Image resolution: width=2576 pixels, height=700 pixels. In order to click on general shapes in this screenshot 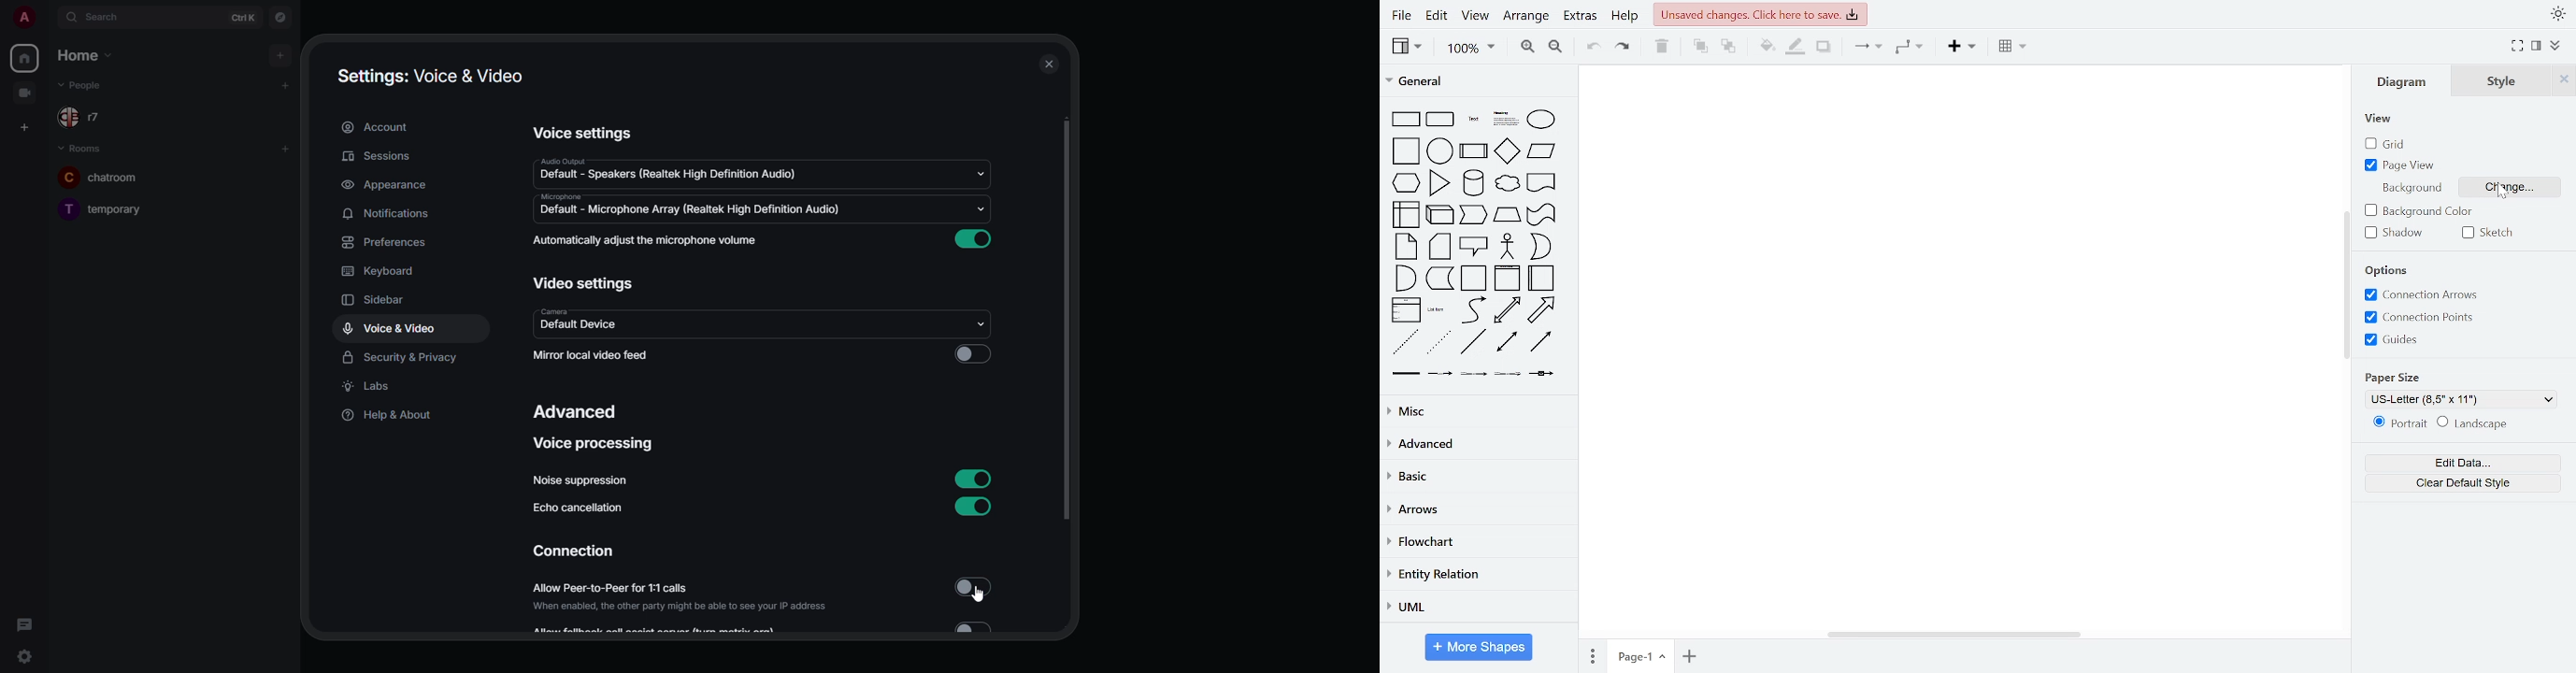, I will do `click(1501, 117)`.